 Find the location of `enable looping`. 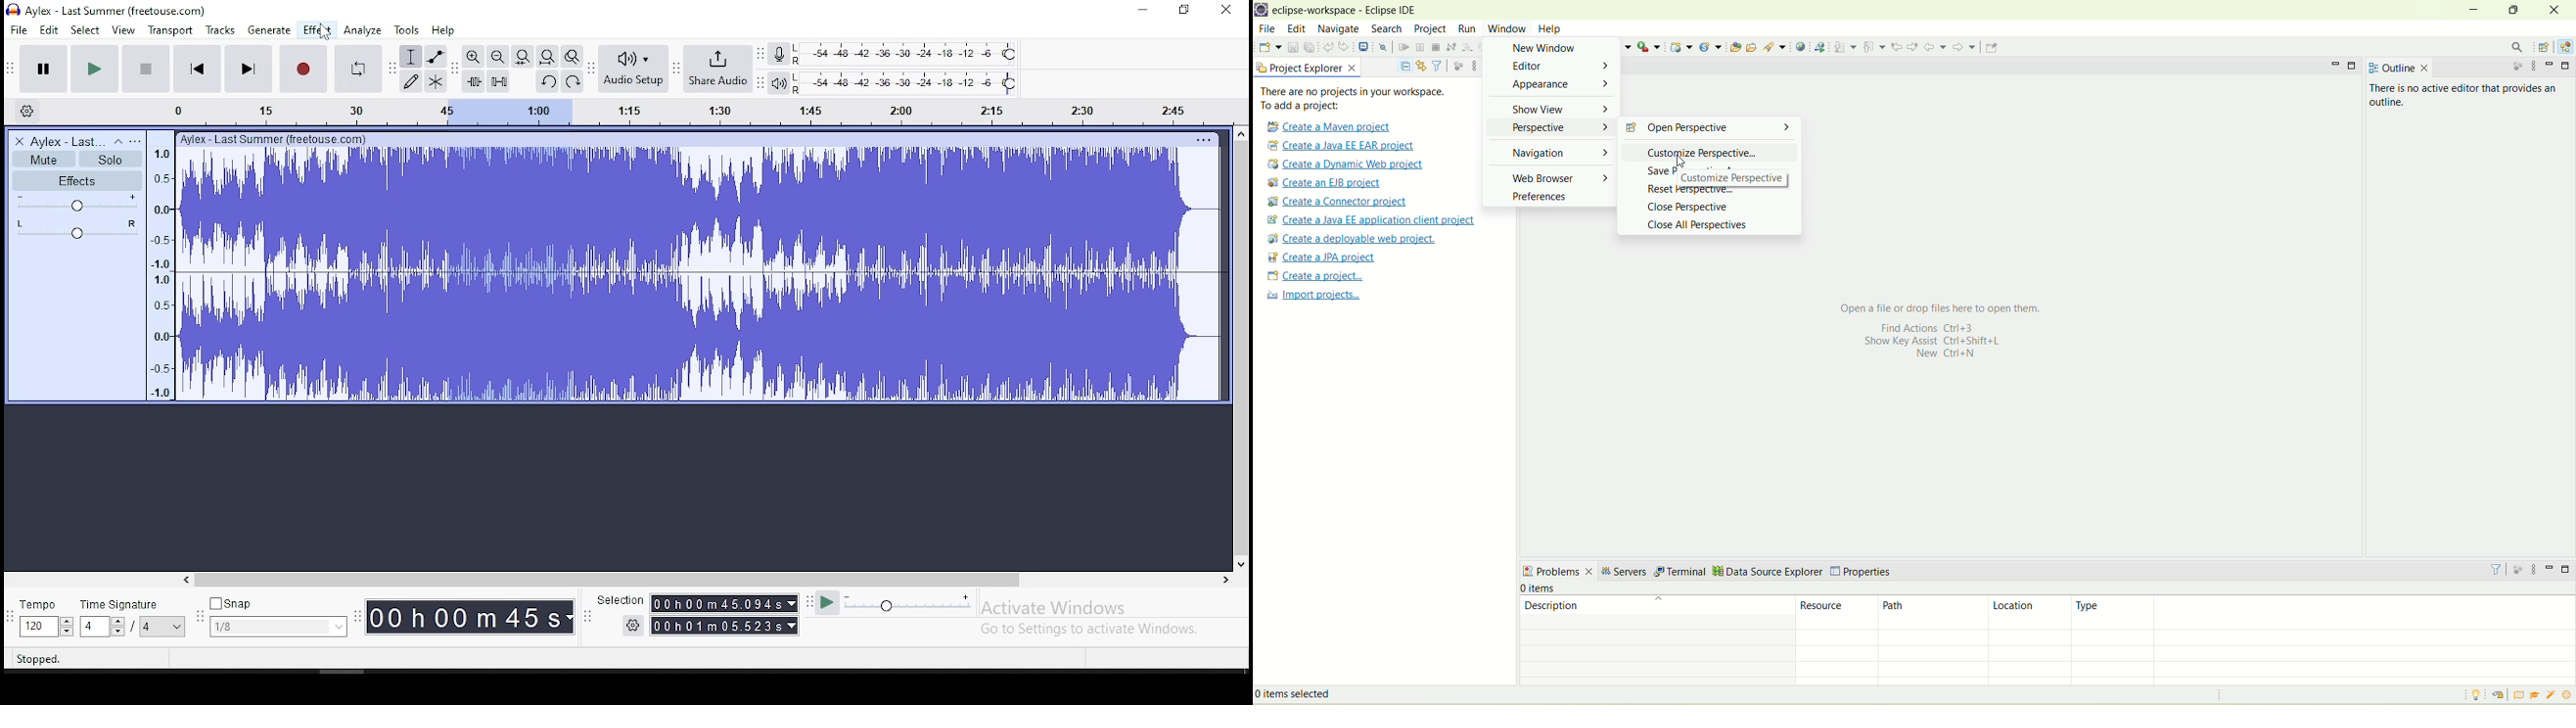

enable looping is located at coordinates (358, 69).